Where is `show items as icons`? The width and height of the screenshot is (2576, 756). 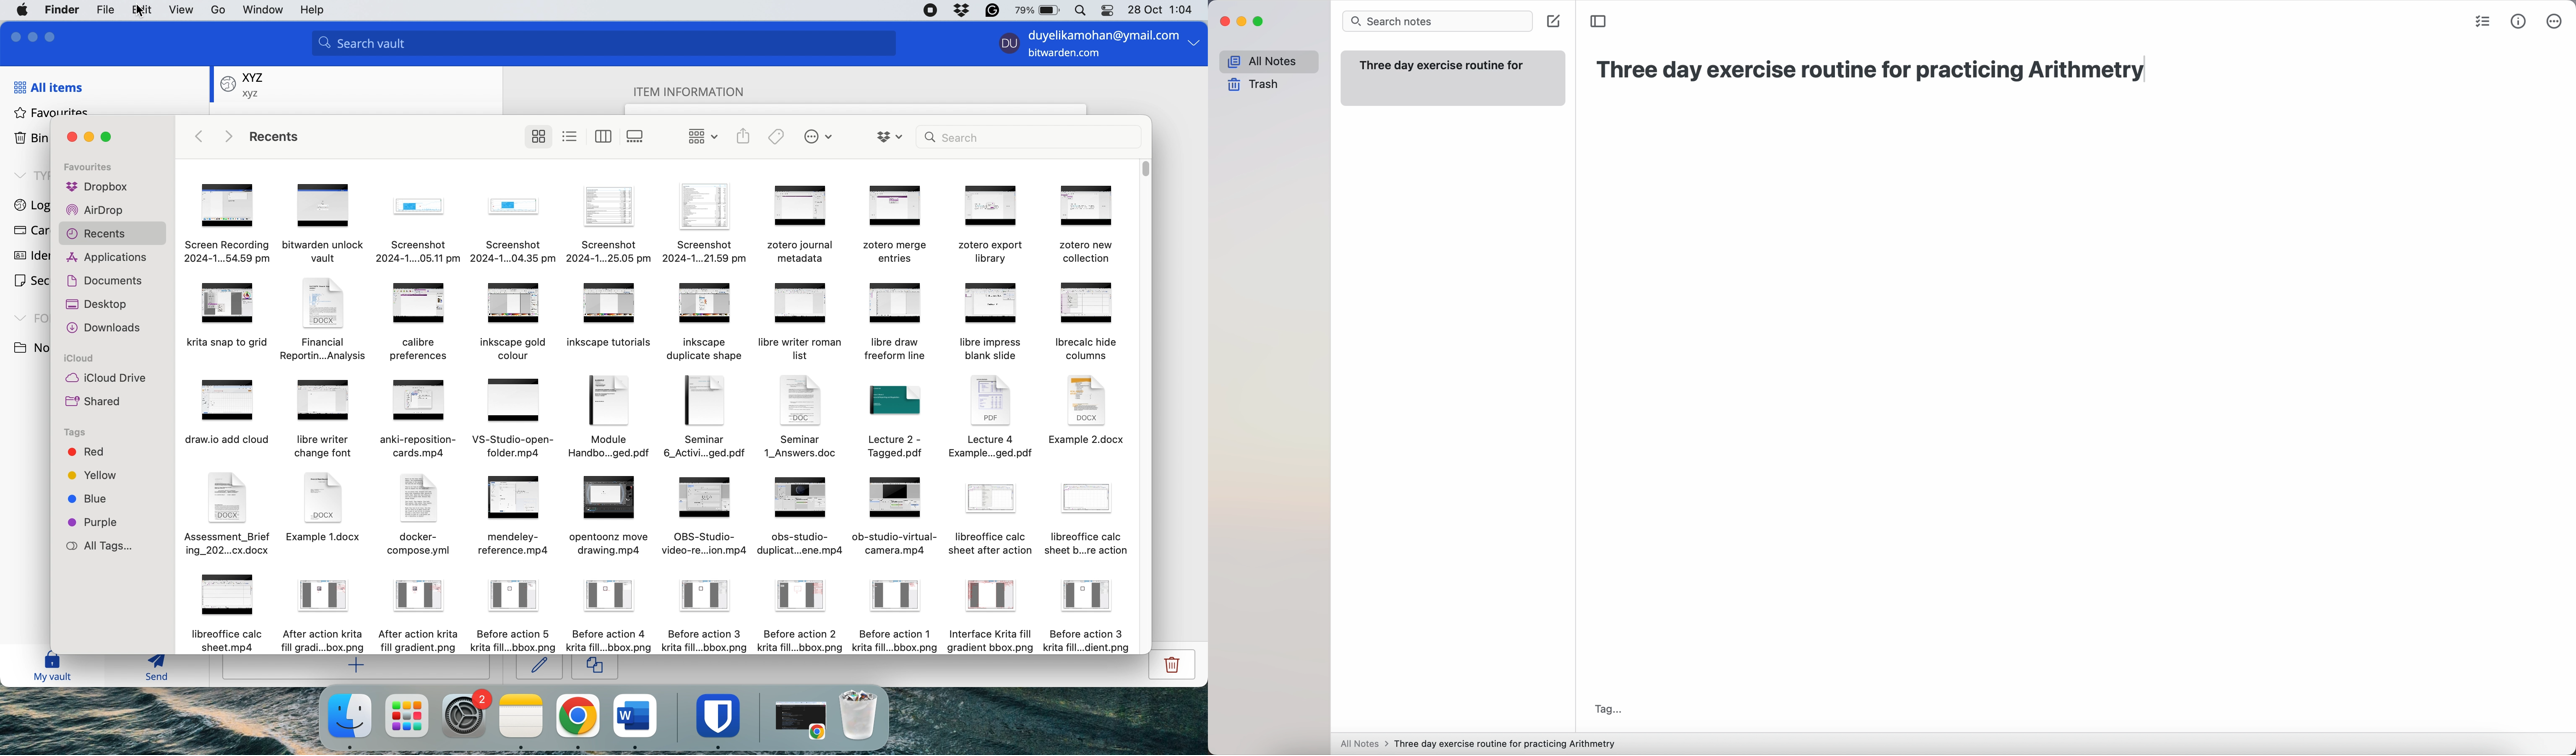 show items as icons is located at coordinates (538, 137).